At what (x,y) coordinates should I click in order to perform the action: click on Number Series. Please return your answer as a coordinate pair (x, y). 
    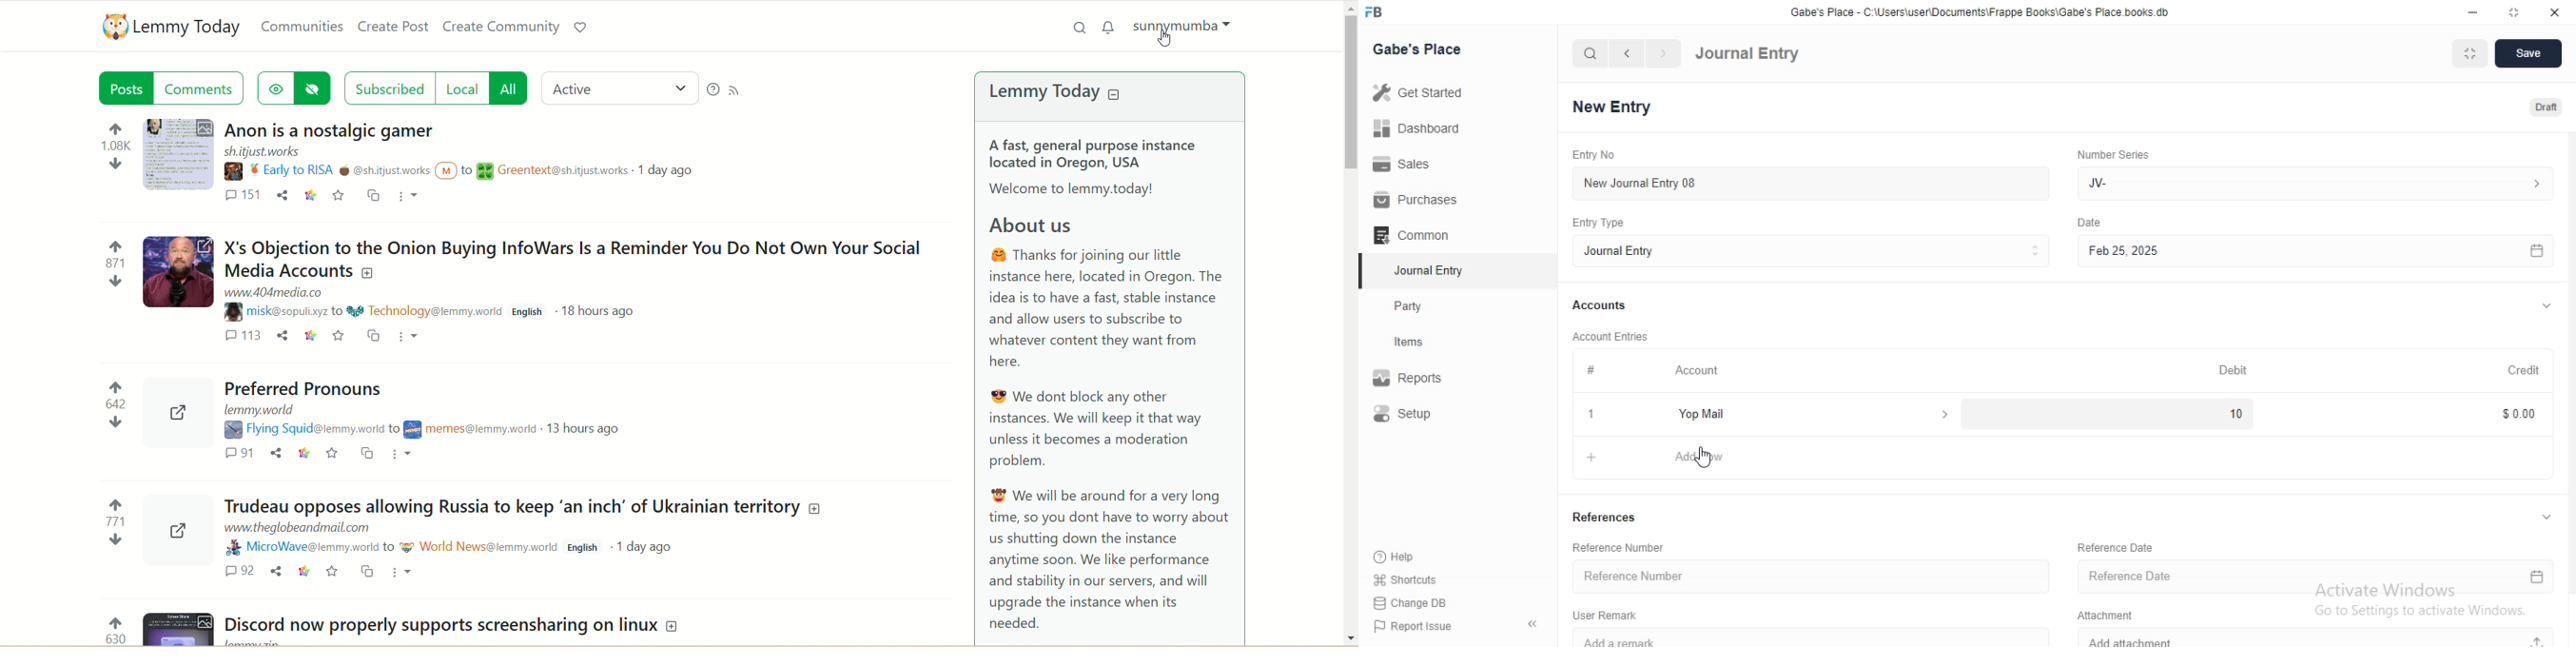
    Looking at the image, I should click on (2113, 156).